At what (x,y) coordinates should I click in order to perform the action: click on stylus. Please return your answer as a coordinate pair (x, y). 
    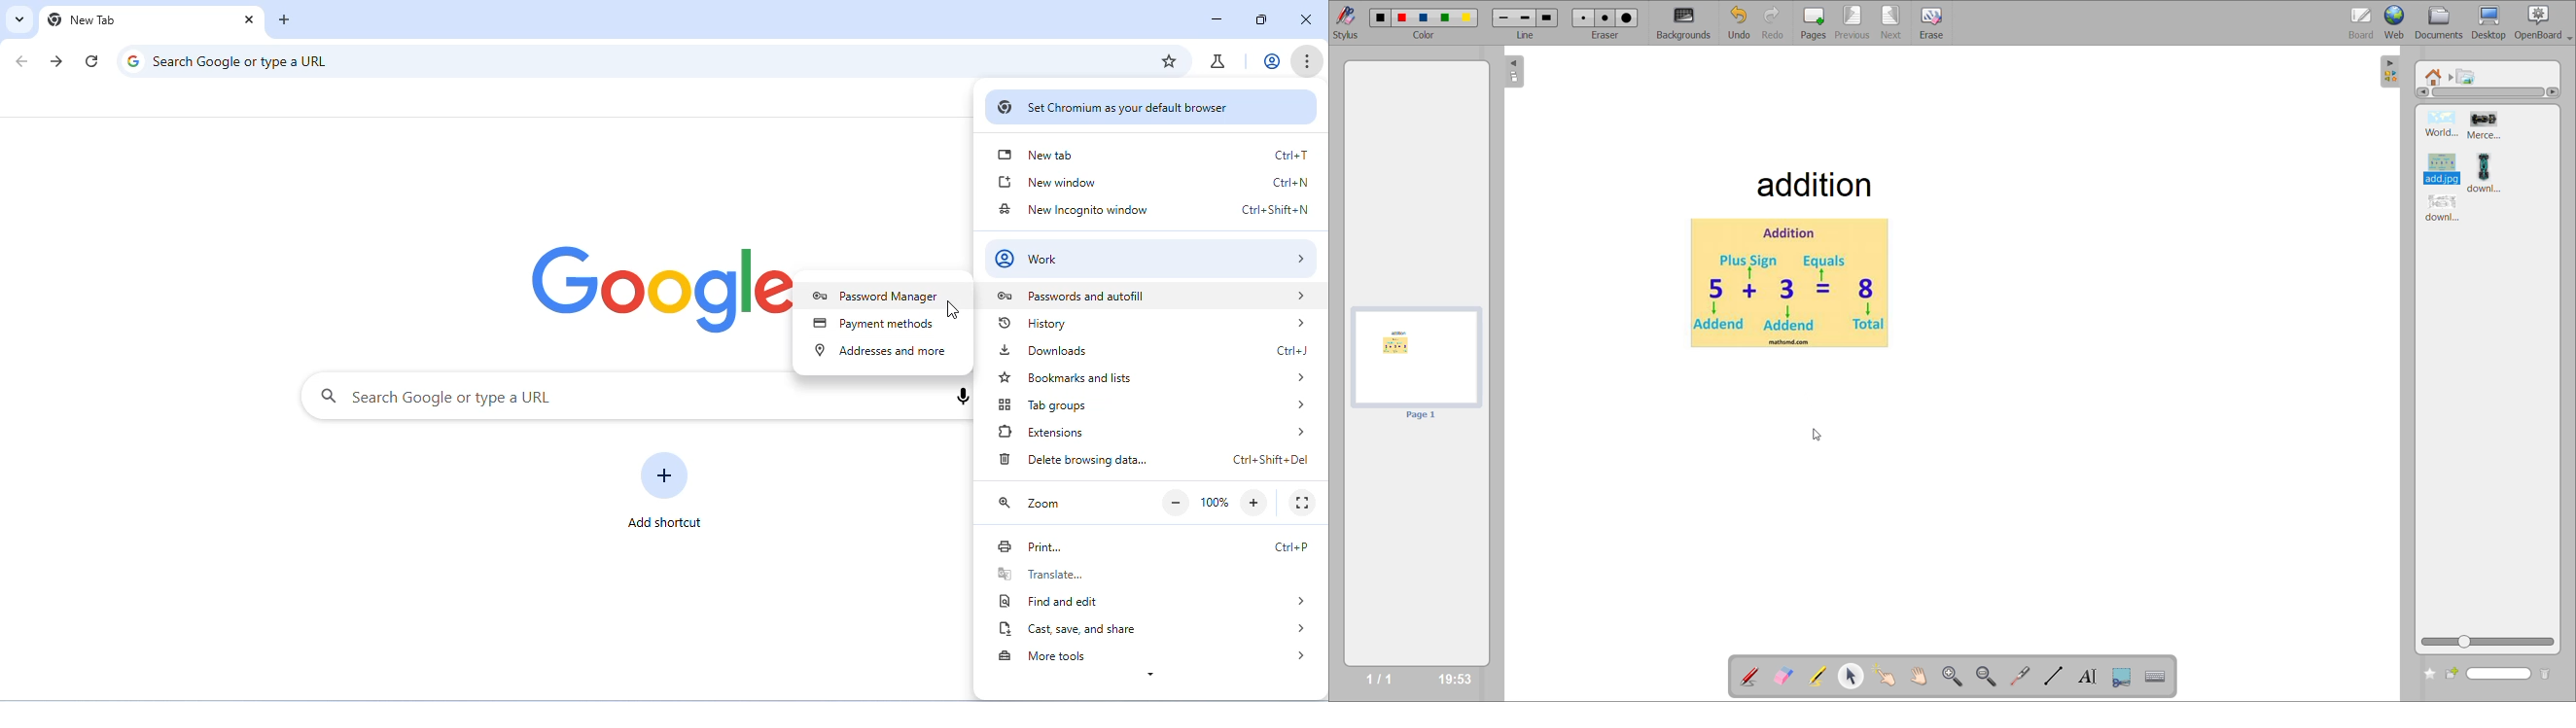
    Looking at the image, I should click on (1344, 21).